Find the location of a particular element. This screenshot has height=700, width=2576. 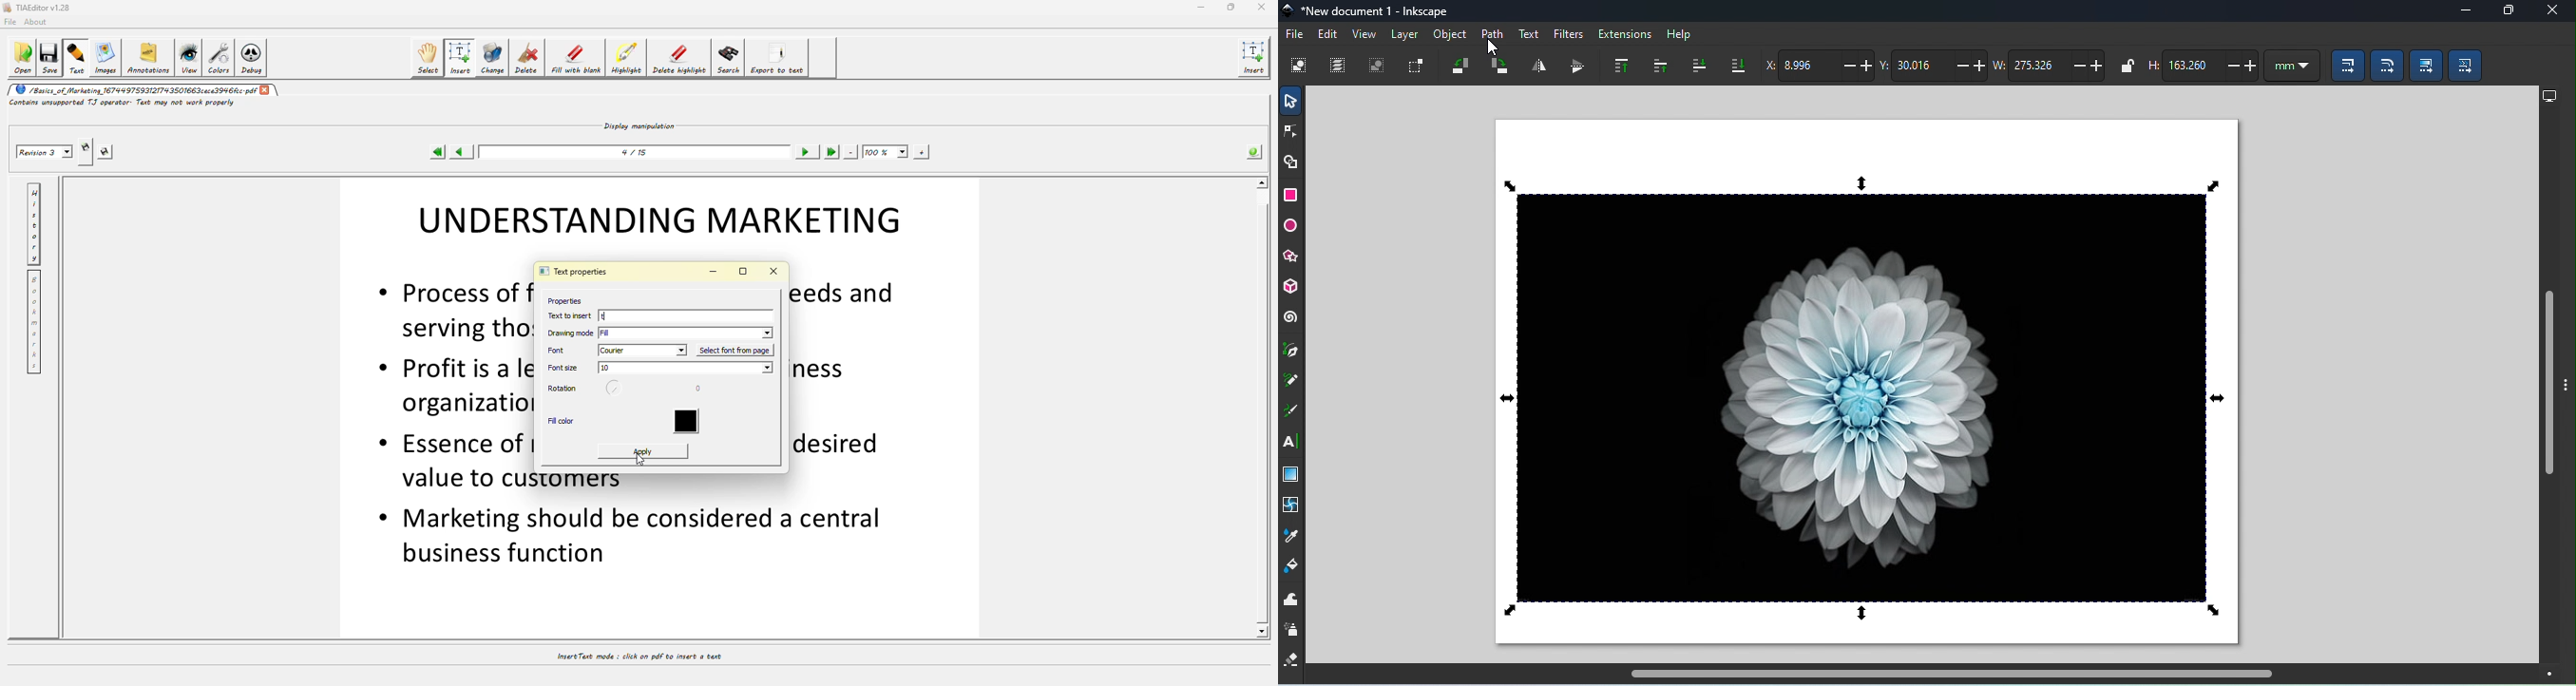

Spray tool is located at coordinates (1292, 630).